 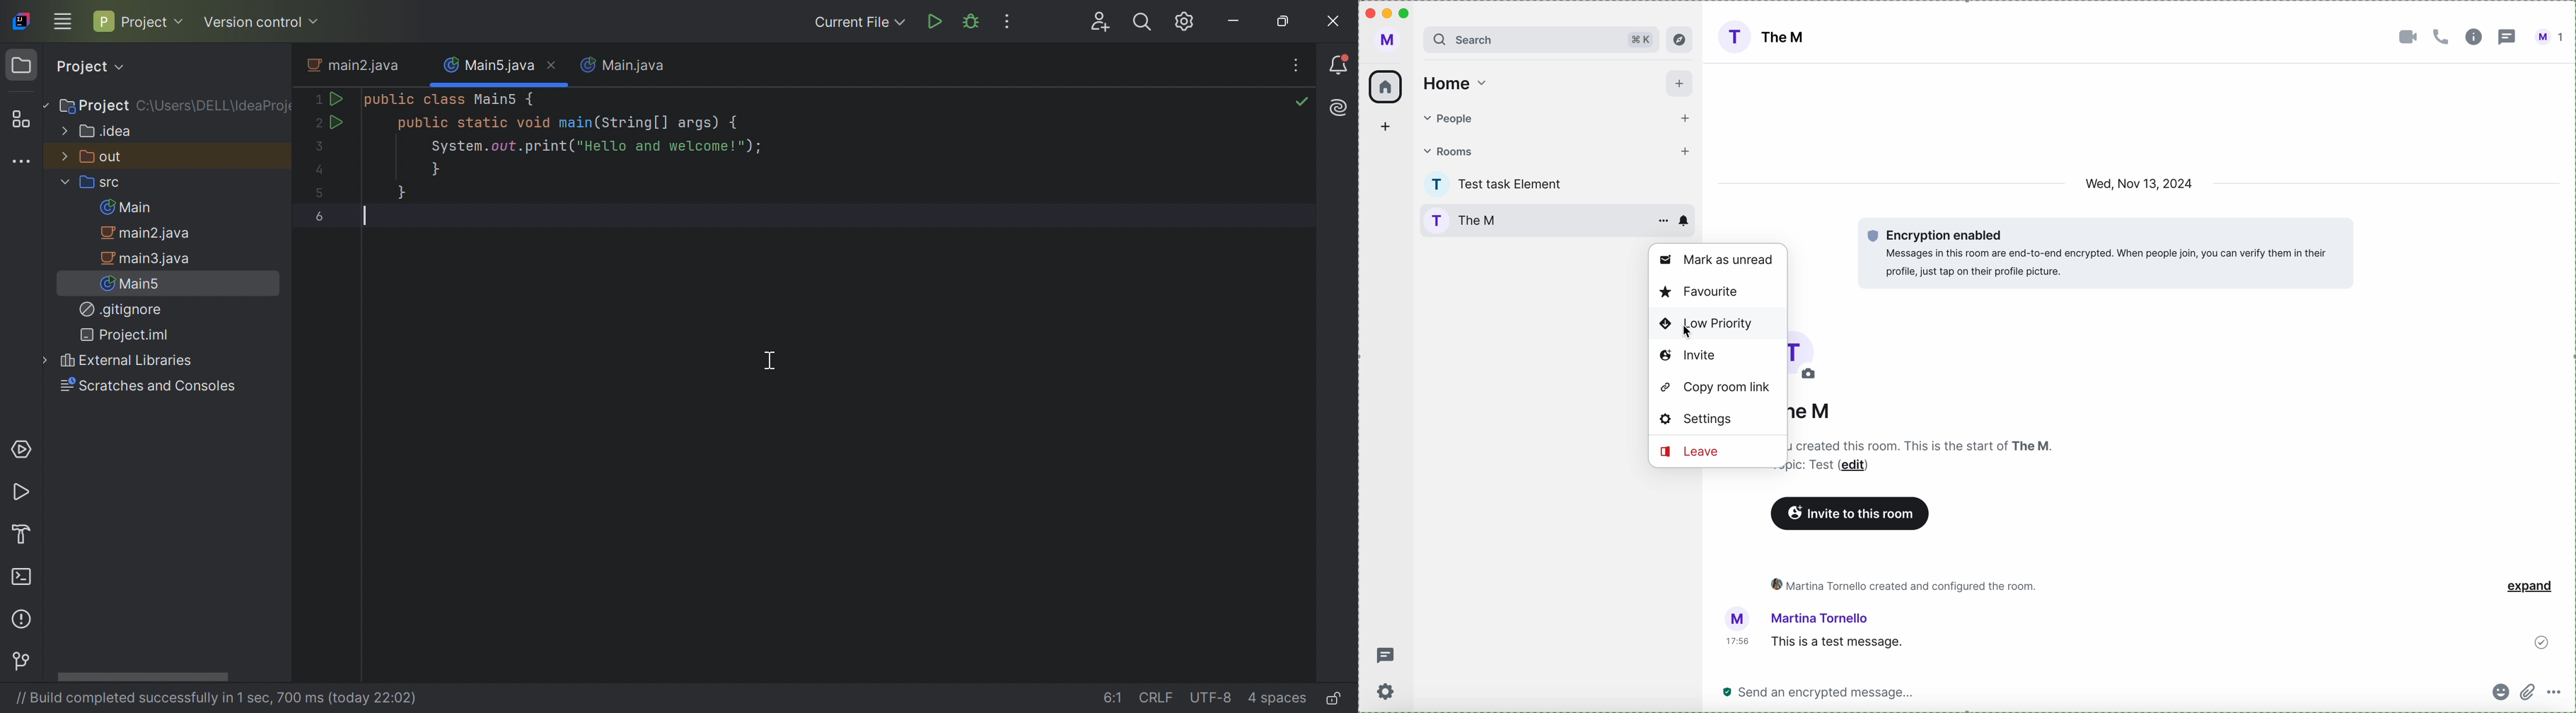 What do you see at coordinates (2554, 692) in the screenshot?
I see `more options` at bounding box center [2554, 692].